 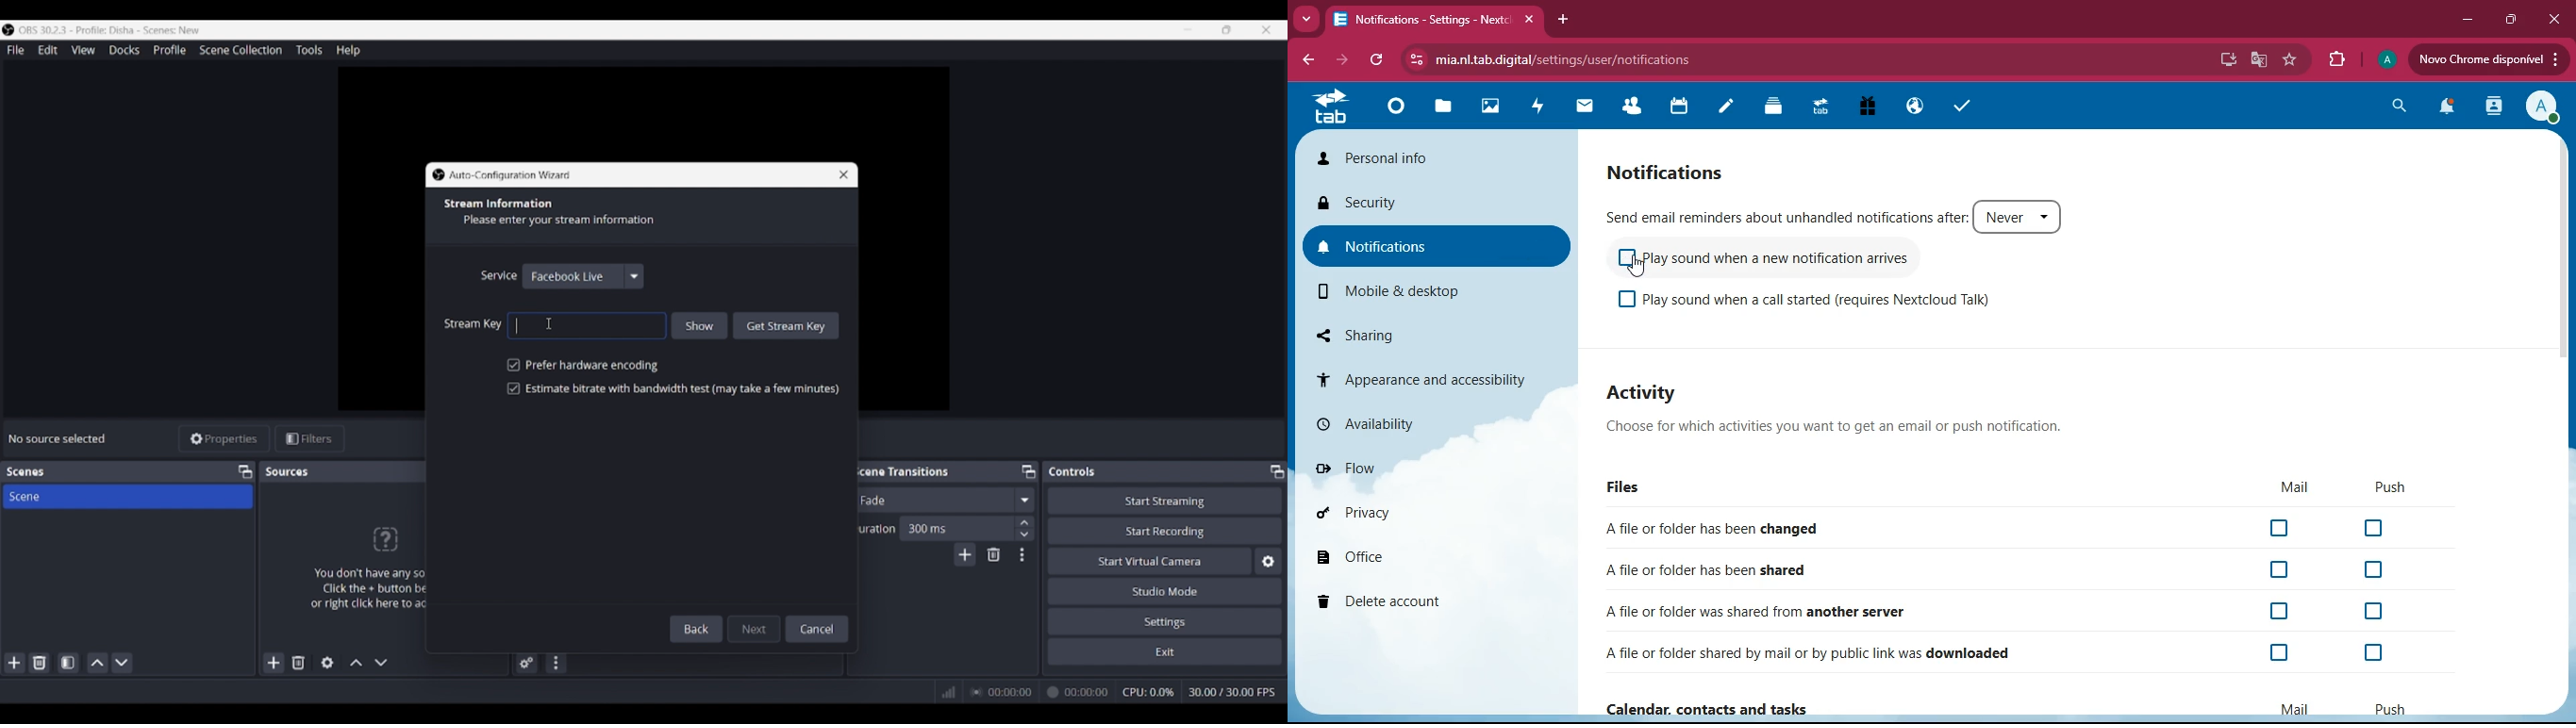 What do you see at coordinates (25, 472) in the screenshot?
I see `Panel title` at bounding box center [25, 472].